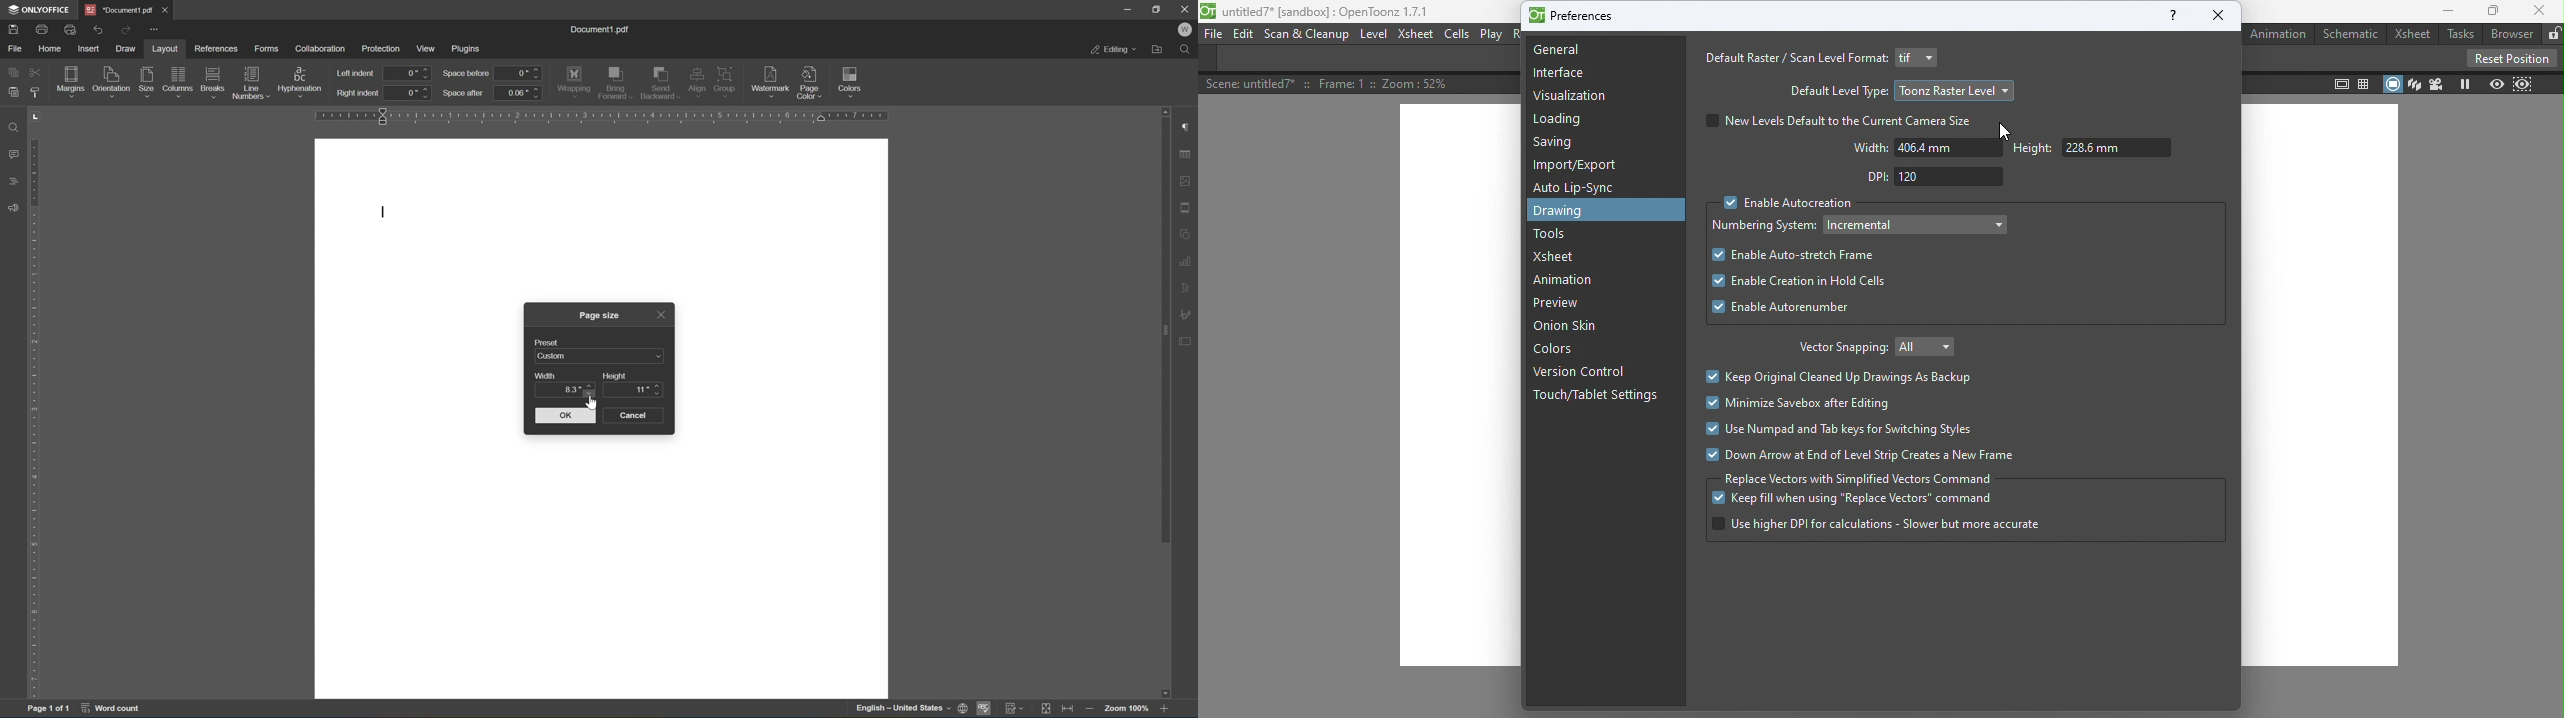 The height and width of the screenshot is (728, 2576). What do you see at coordinates (1125, 709) in the screenshot?
I see `zoom 100%` at bounding box center [1125, 709].